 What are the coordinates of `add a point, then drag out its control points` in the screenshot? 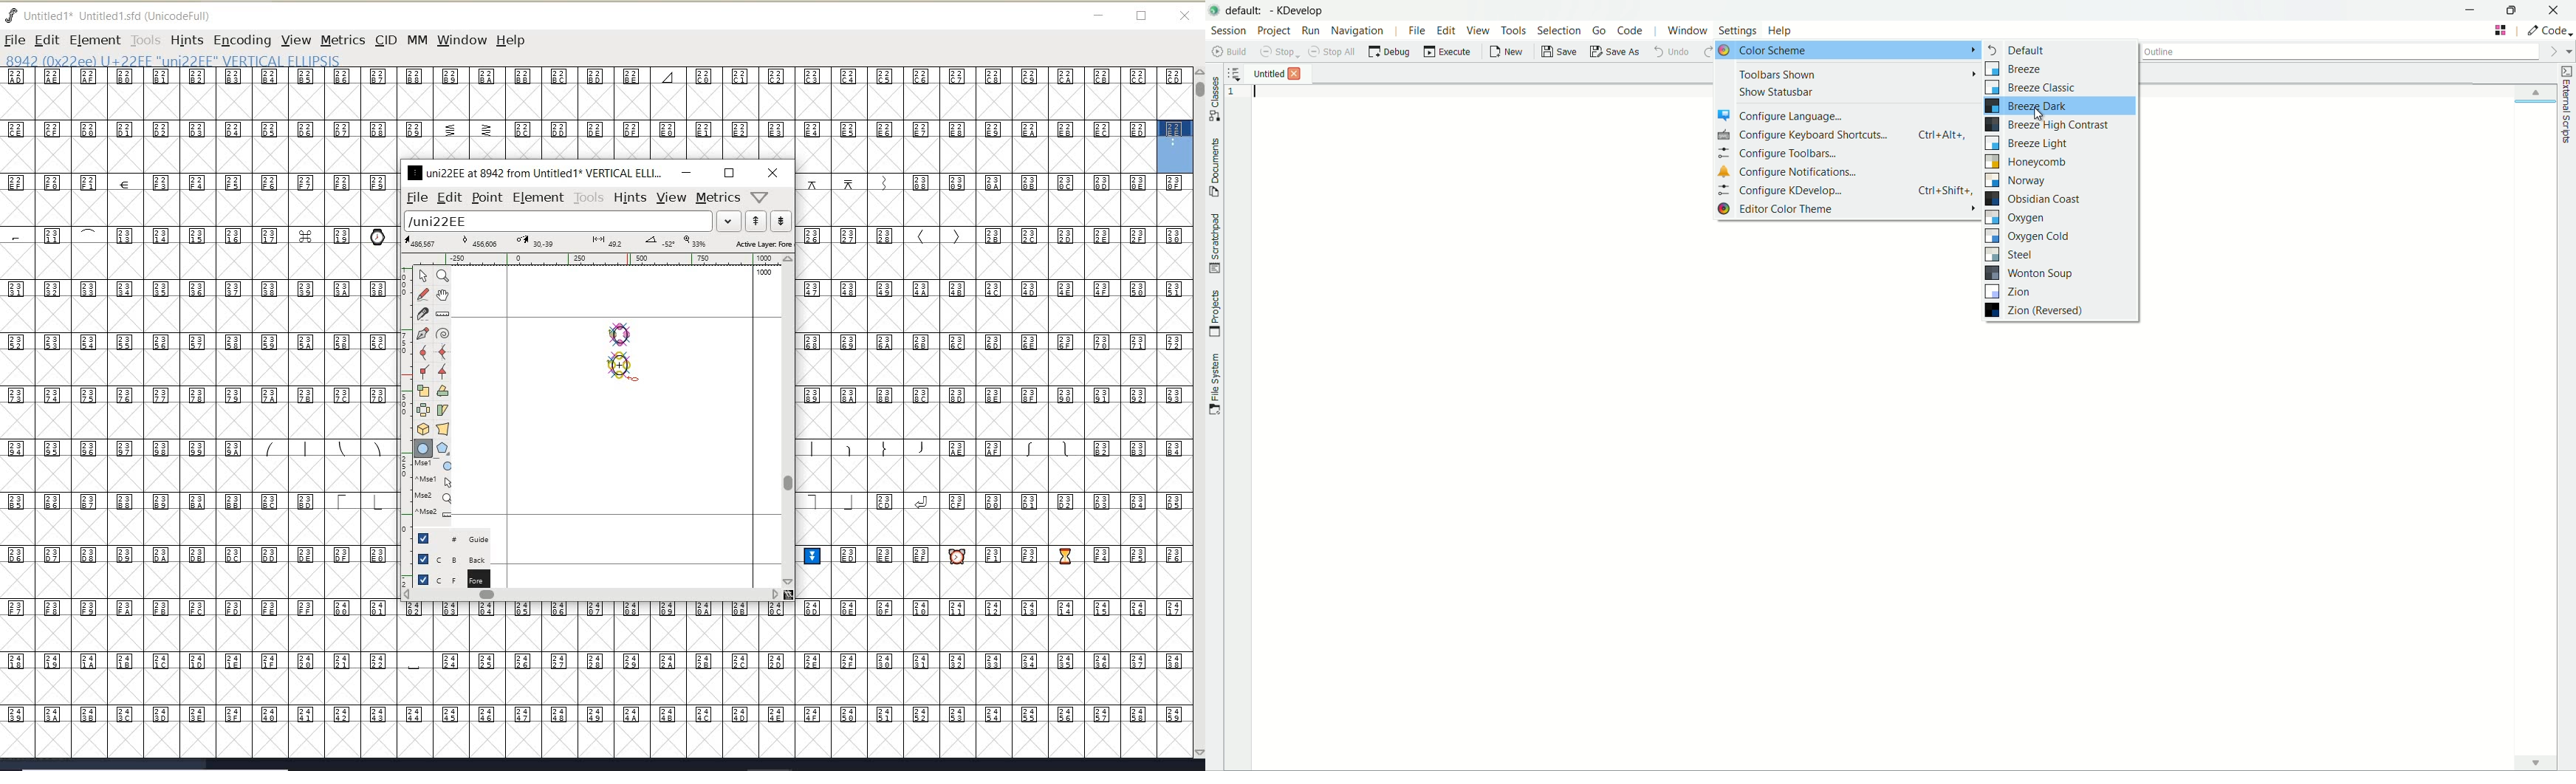 It's located at (422, 332).